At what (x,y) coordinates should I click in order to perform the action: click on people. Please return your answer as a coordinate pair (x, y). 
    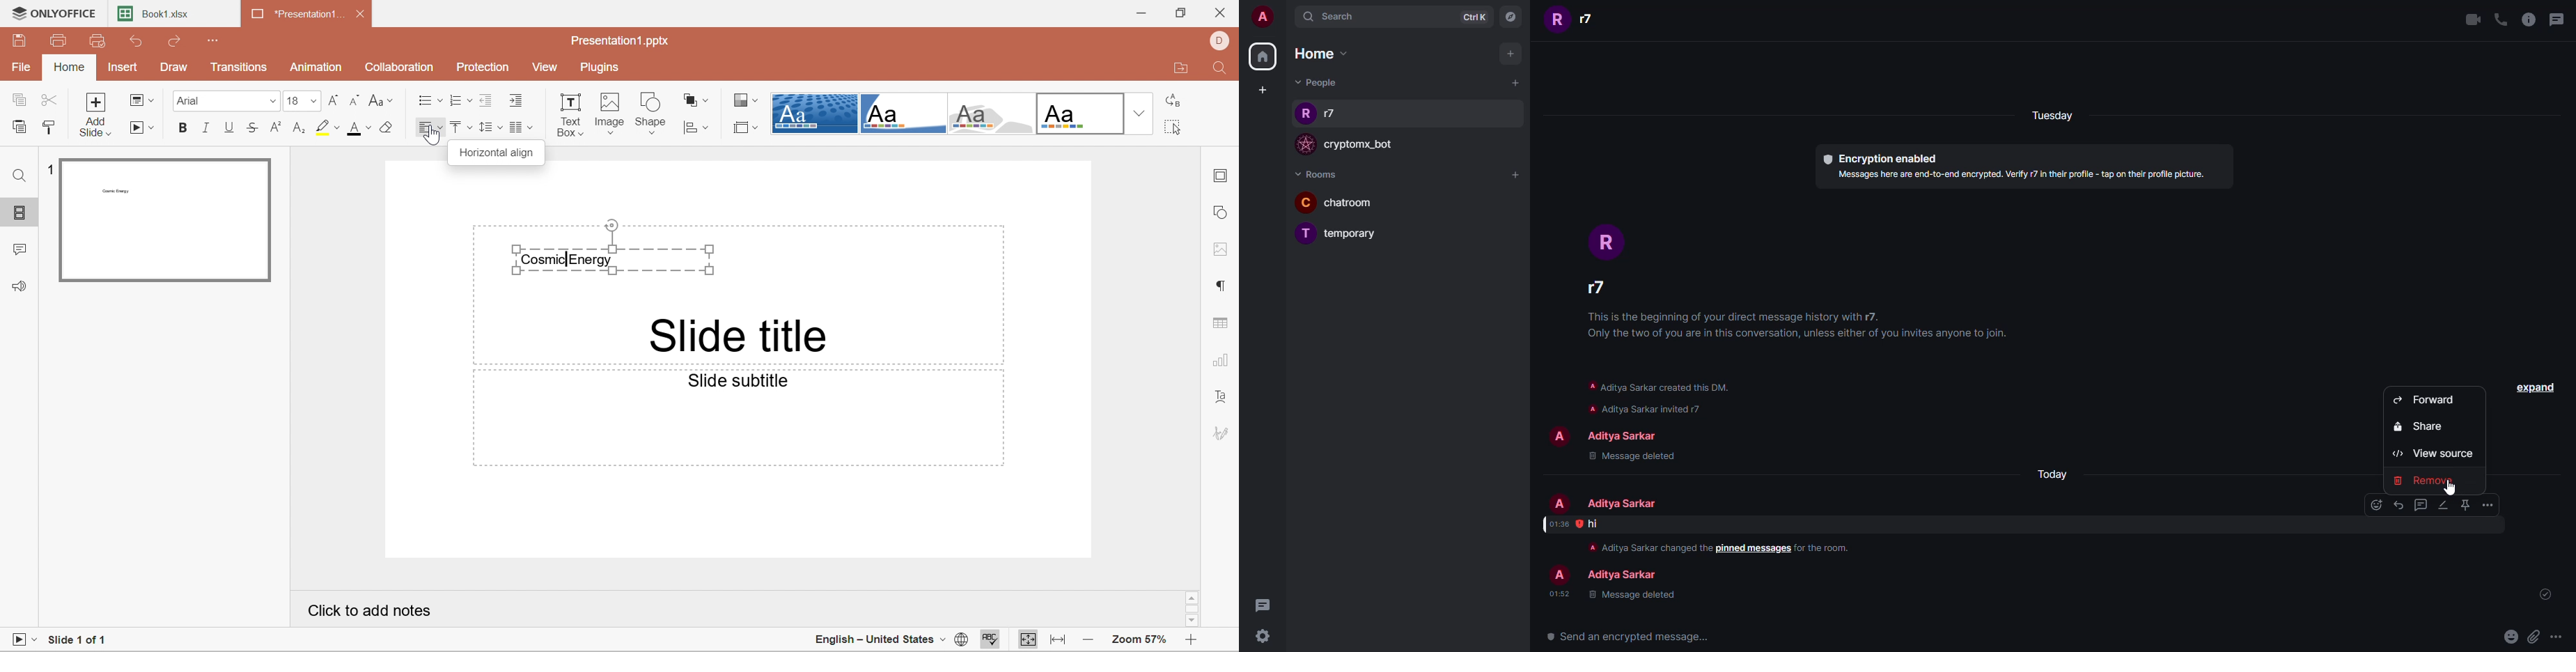
    Looking at the image, I should click on (1591, 19).